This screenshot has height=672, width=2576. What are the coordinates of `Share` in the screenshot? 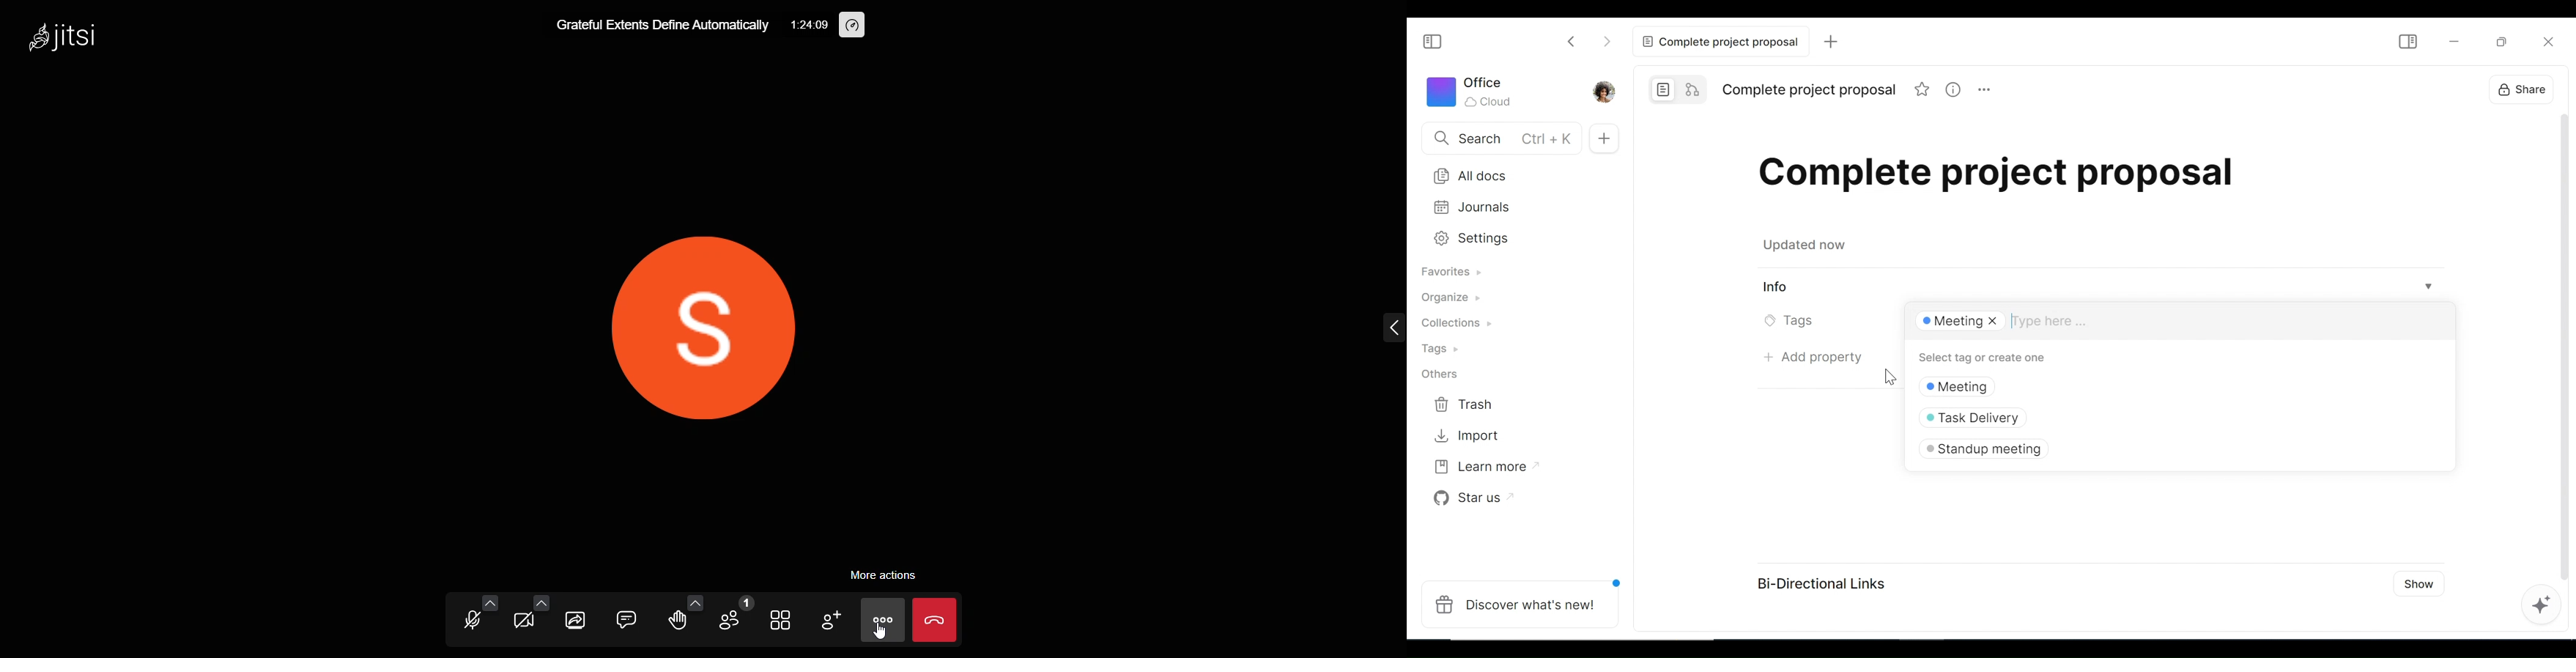 It's located at (2517, 88).